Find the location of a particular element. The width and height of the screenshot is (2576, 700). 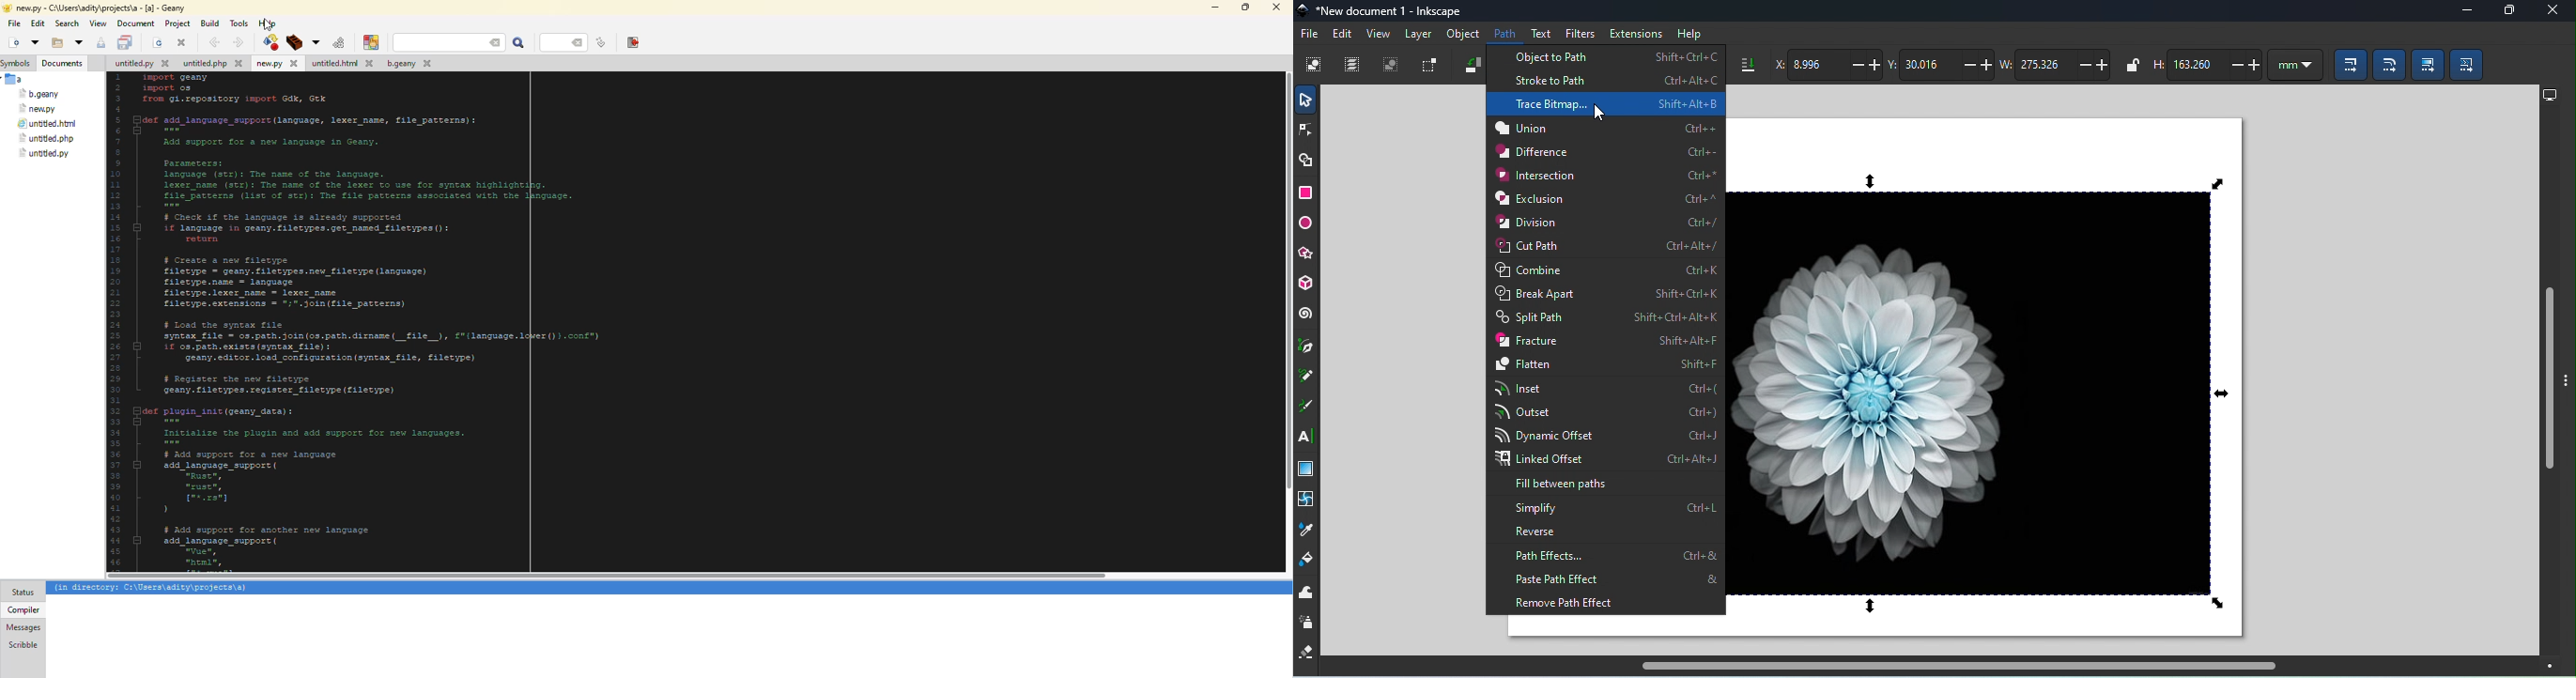

Object is located at coordinates (1463, 36).